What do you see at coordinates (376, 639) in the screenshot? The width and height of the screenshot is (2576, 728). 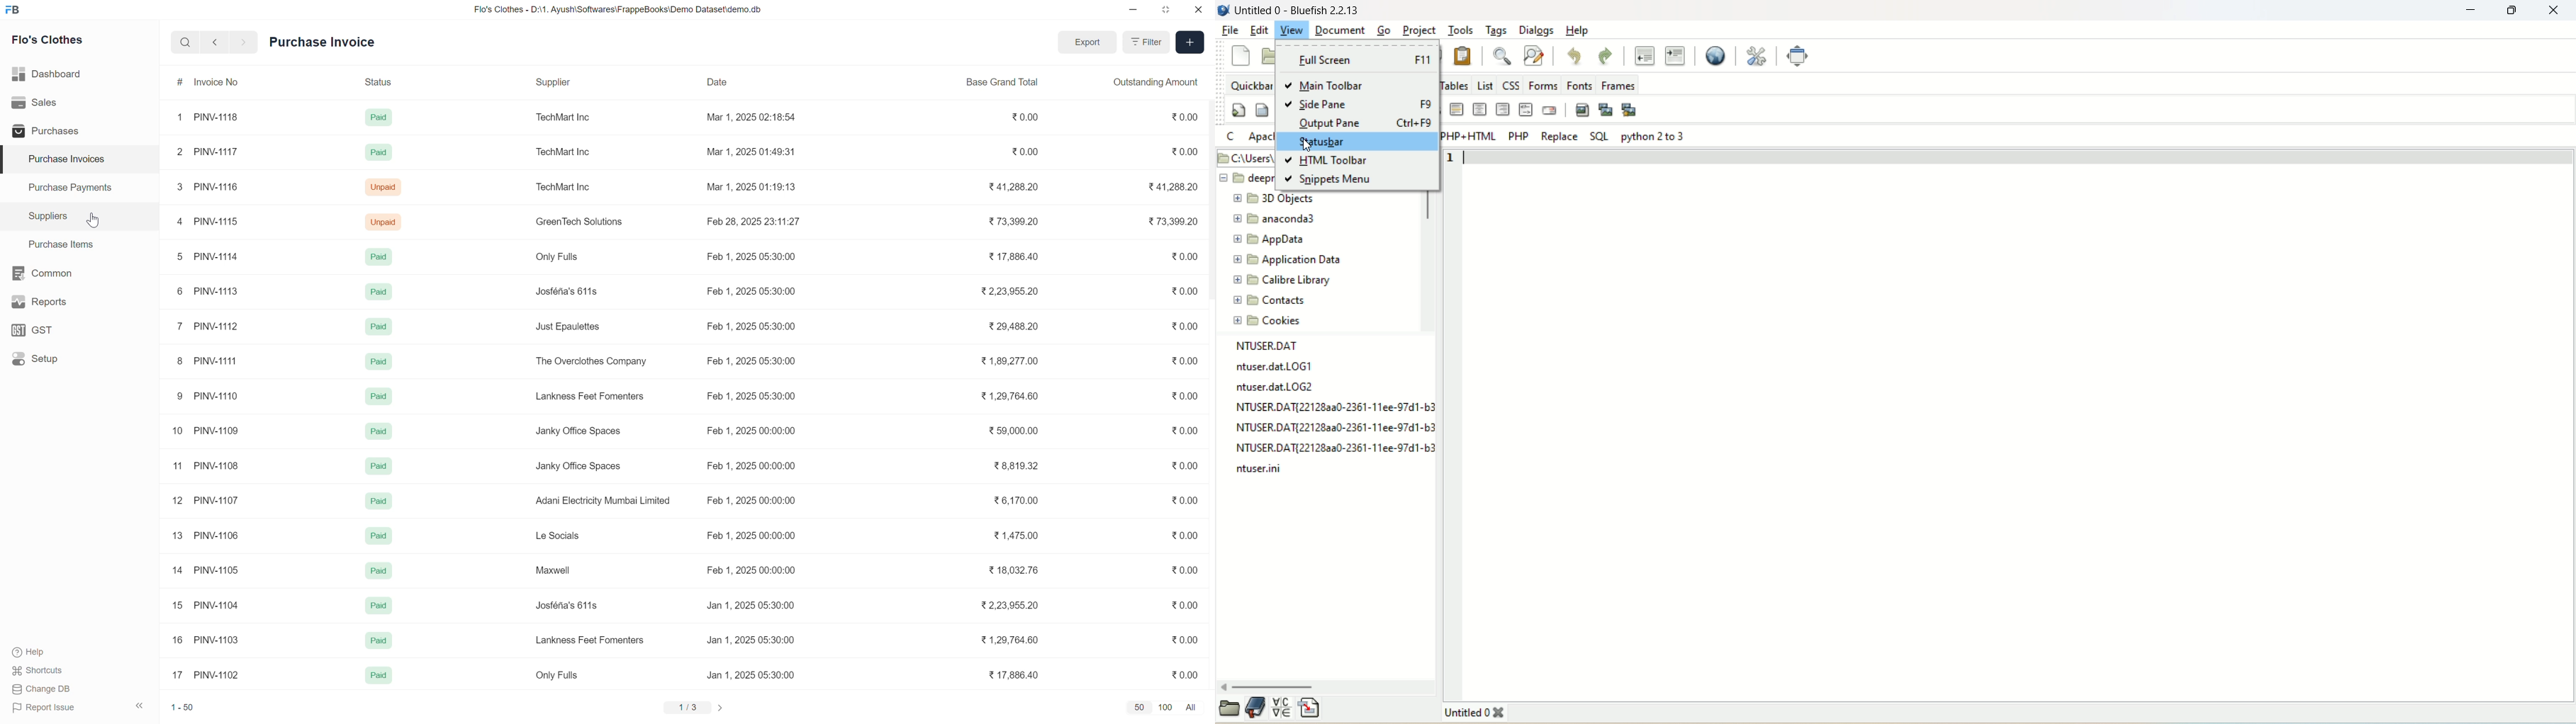 I see `paid` at bounding box center [376, 639].